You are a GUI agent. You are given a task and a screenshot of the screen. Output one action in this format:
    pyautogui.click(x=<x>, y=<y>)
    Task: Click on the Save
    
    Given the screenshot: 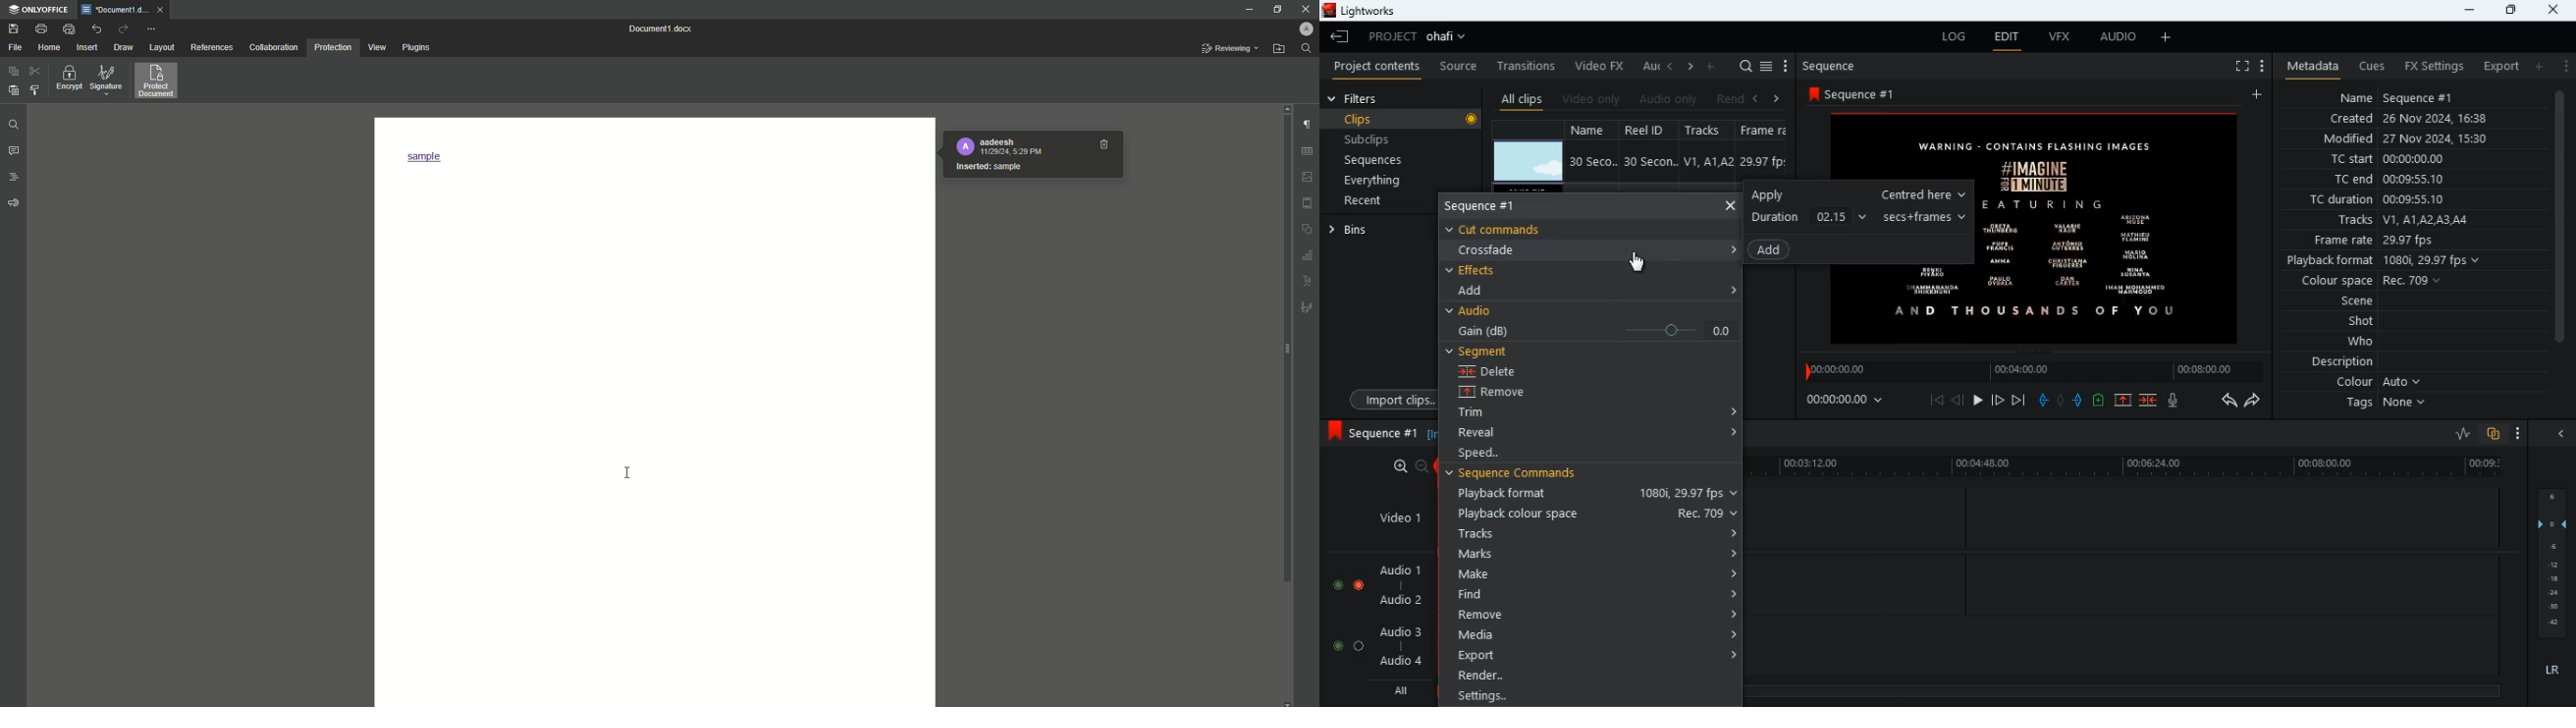 What is the action you would take?
    pyautogui.click(x=12, y=28)
    